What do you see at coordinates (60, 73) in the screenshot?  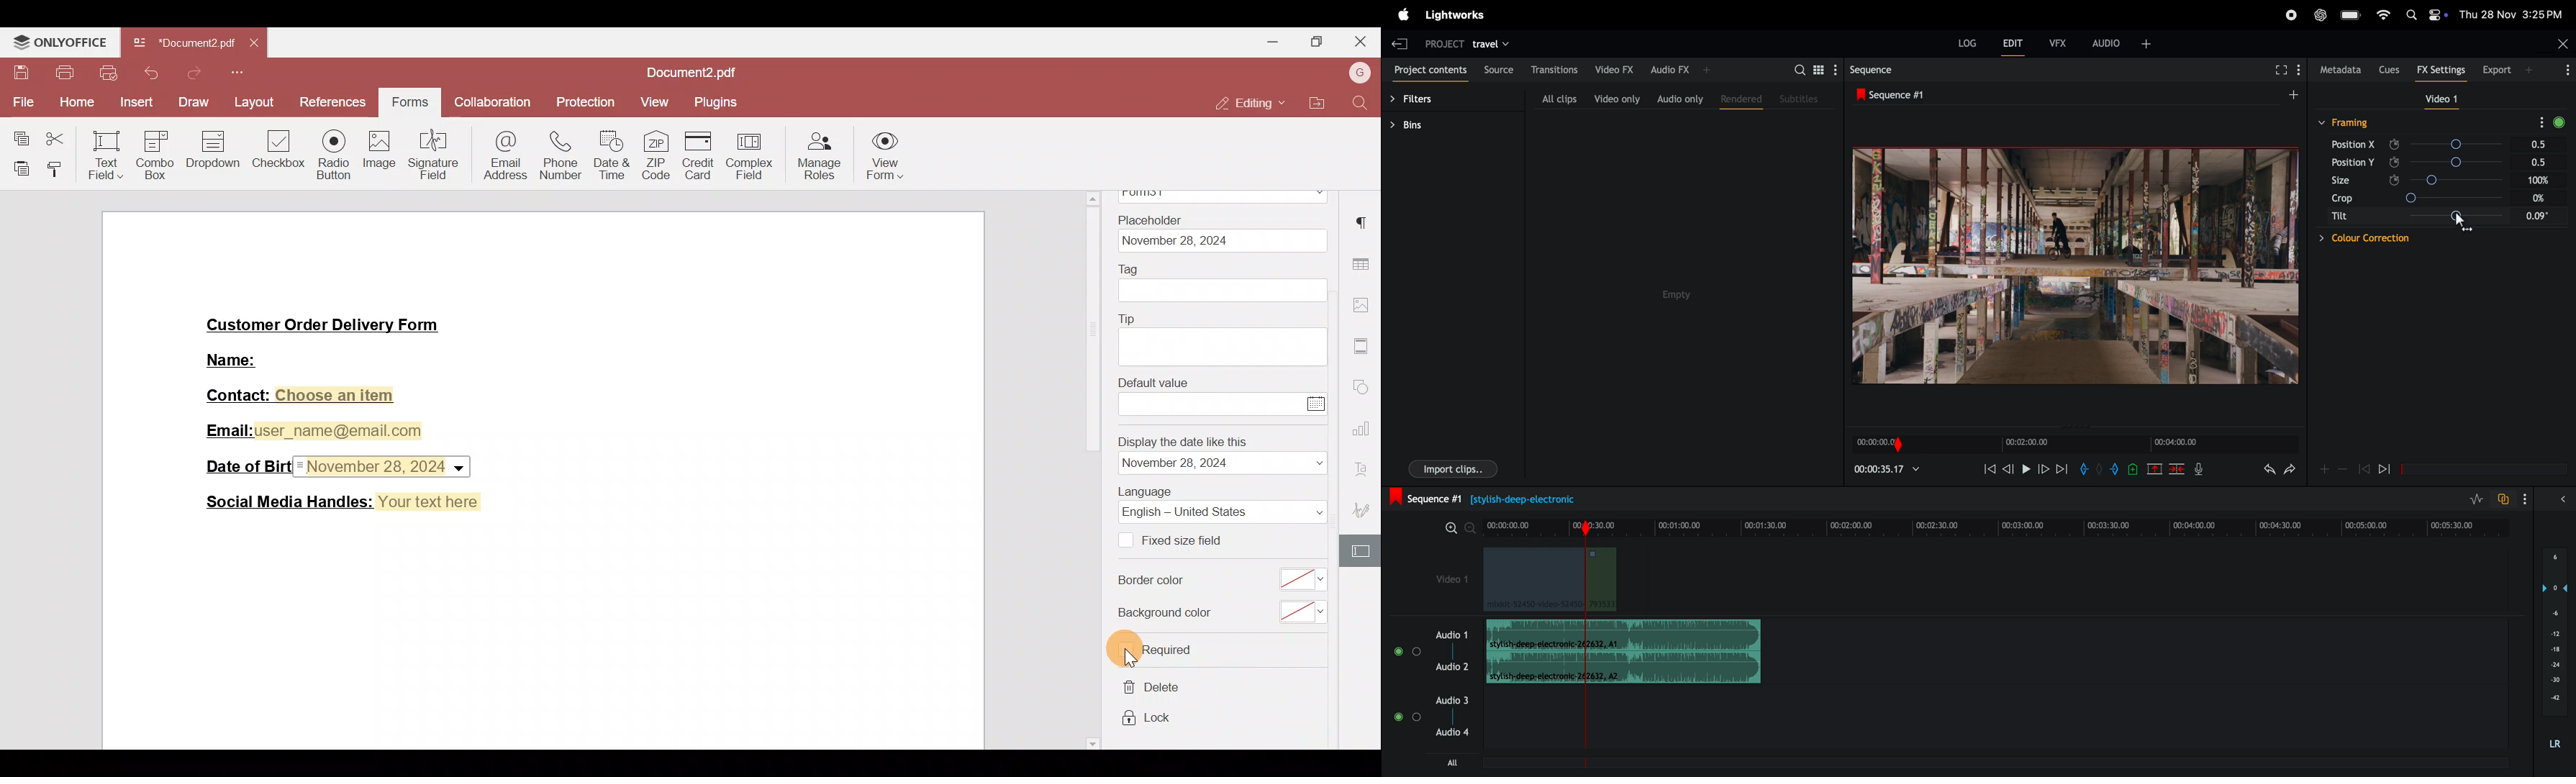 I see `Print file` at bounding box center [60, 73].